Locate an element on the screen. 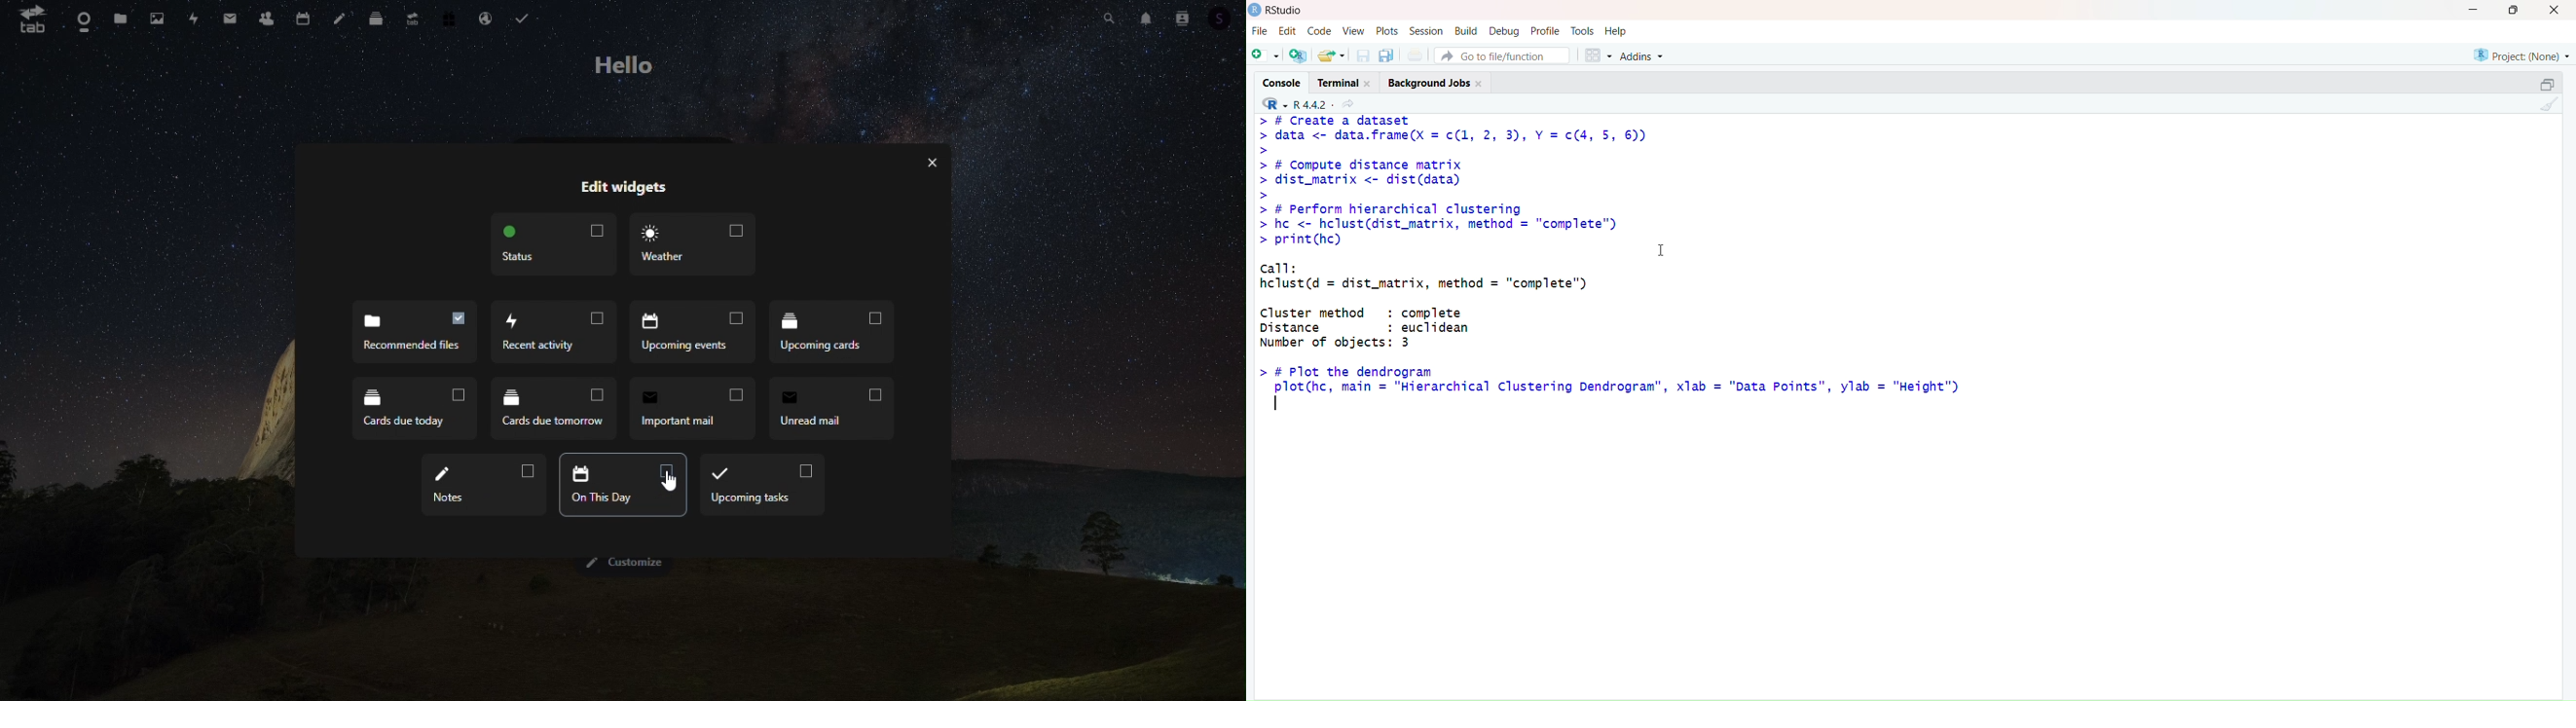 Image resolution: width=2576 pixels, height=728 pixels. Profile is located at coordinates (1543, 31).